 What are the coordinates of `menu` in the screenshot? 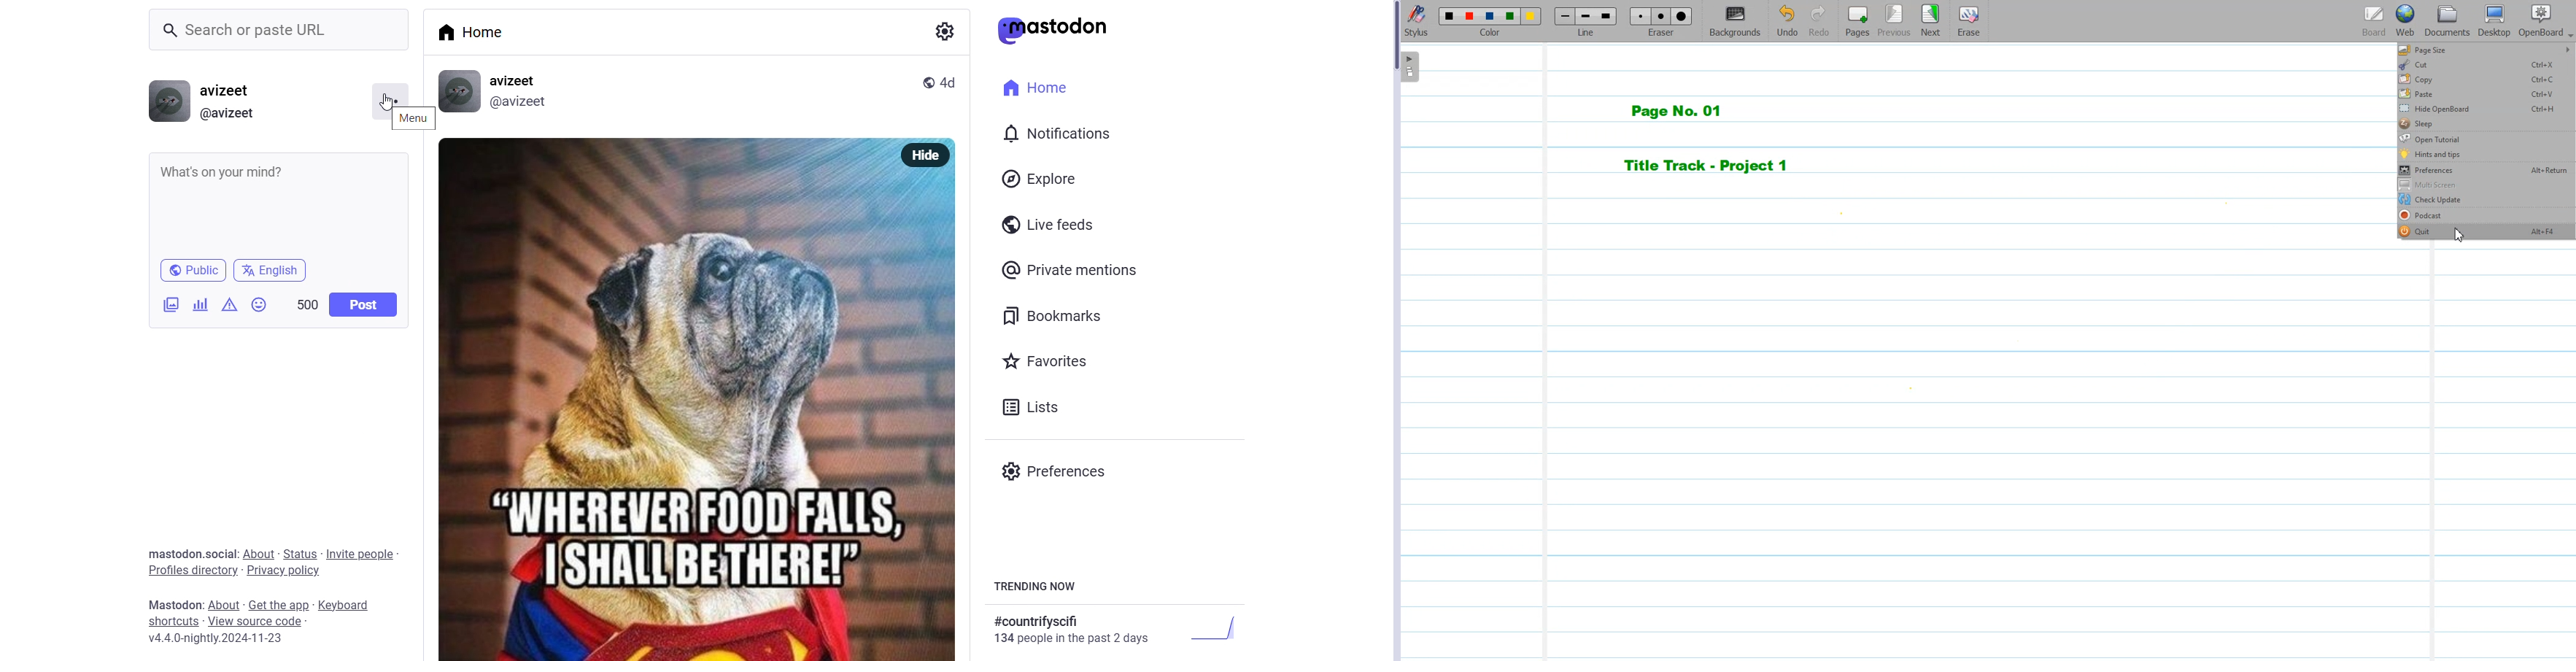 It's located at (410, 119).